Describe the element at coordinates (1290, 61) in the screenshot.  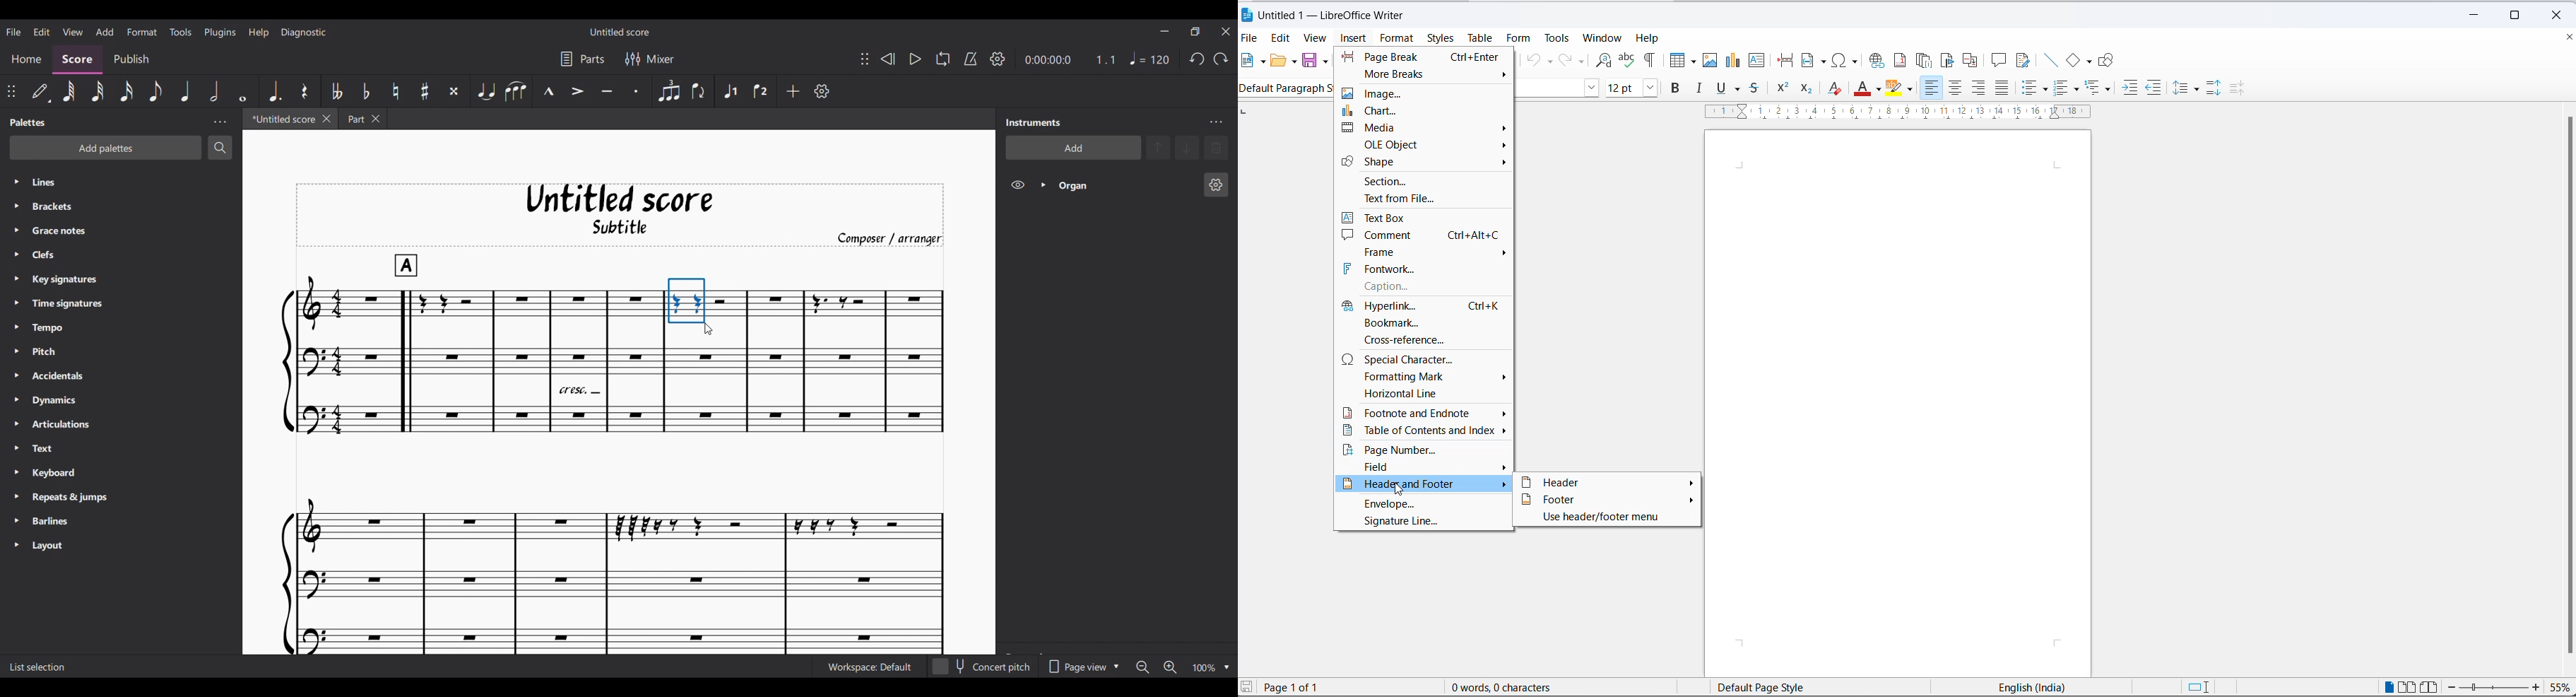
I see `open options` at that location.